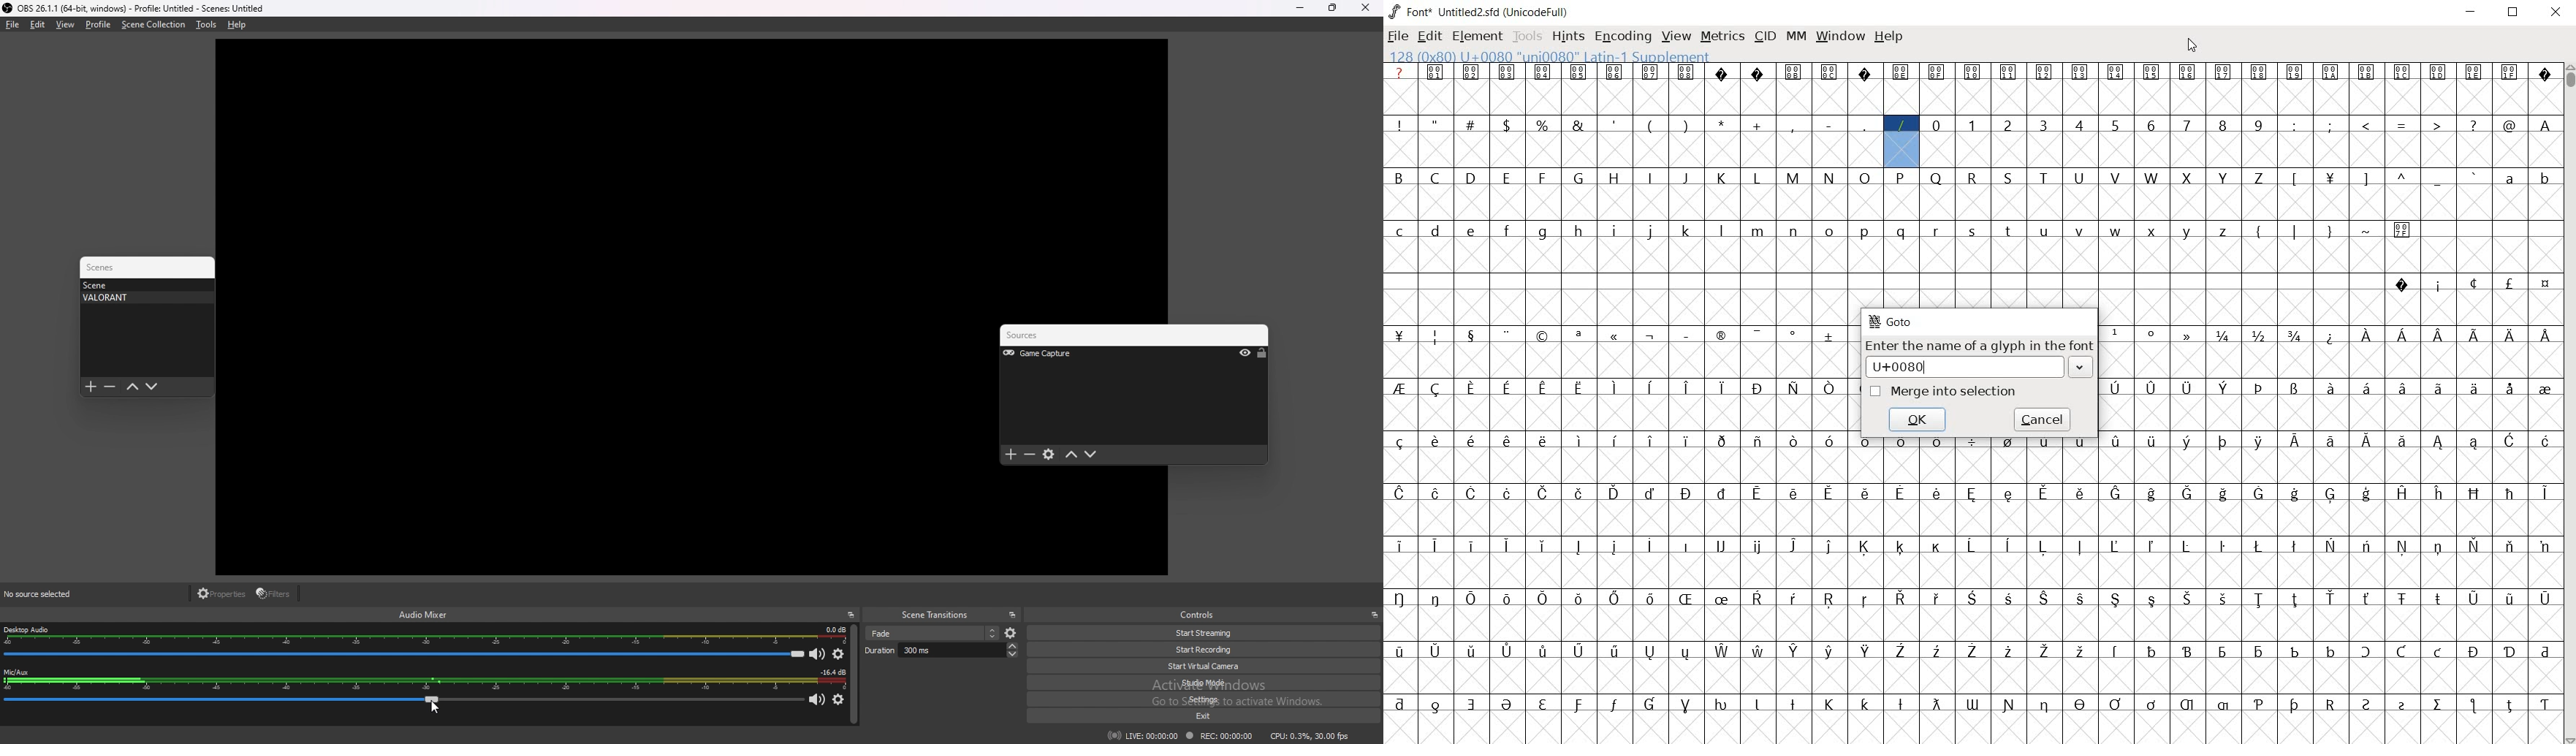  I want to click on glyph, so click(2438, 705).